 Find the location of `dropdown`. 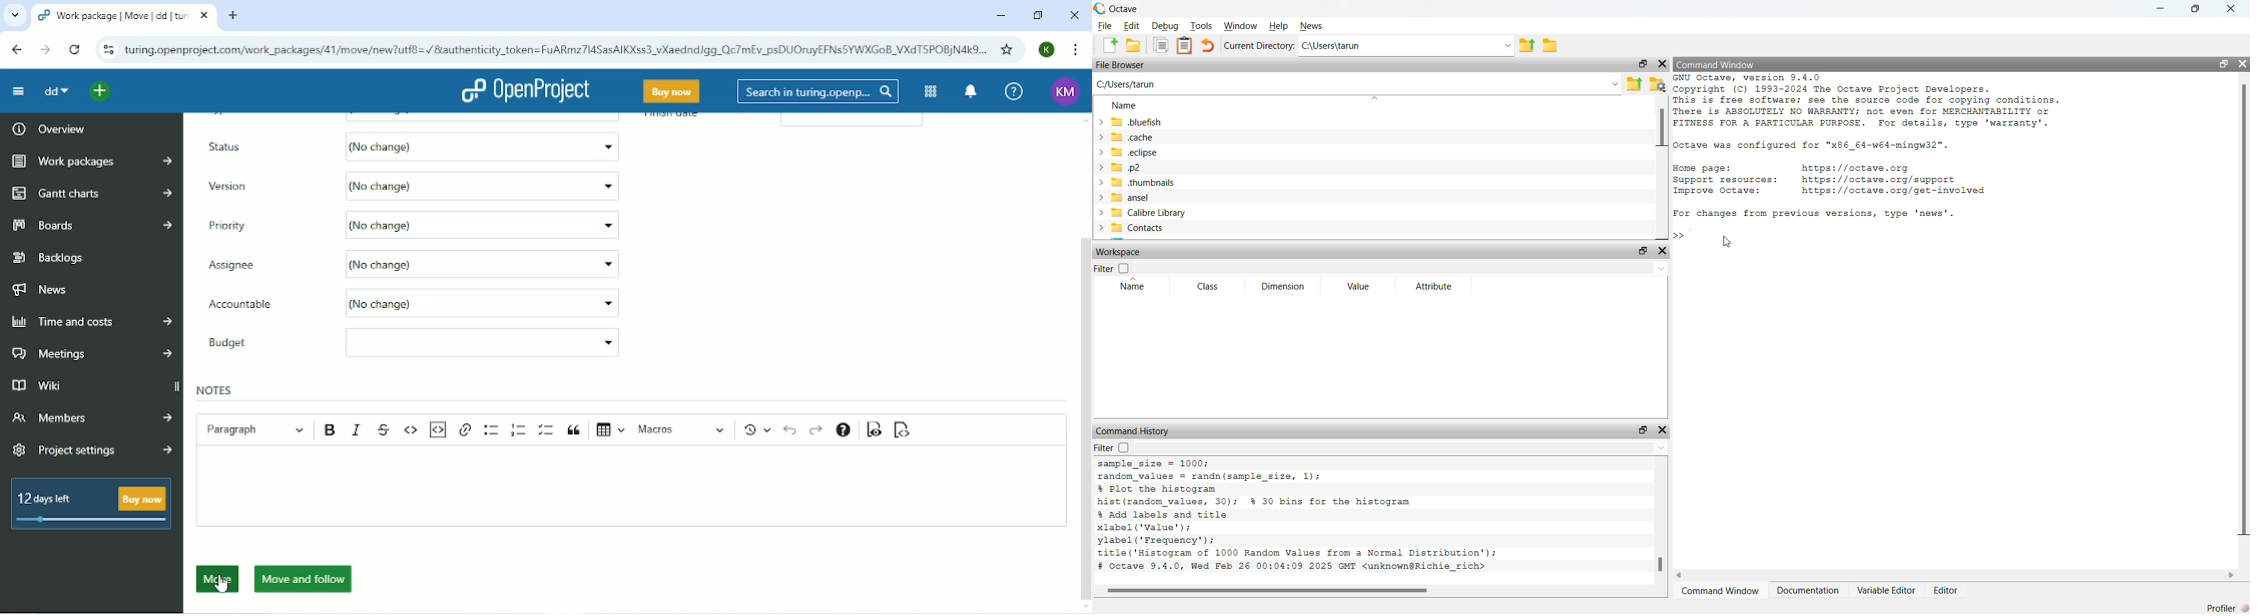

dropdown is located at coordinates (1614, 84).